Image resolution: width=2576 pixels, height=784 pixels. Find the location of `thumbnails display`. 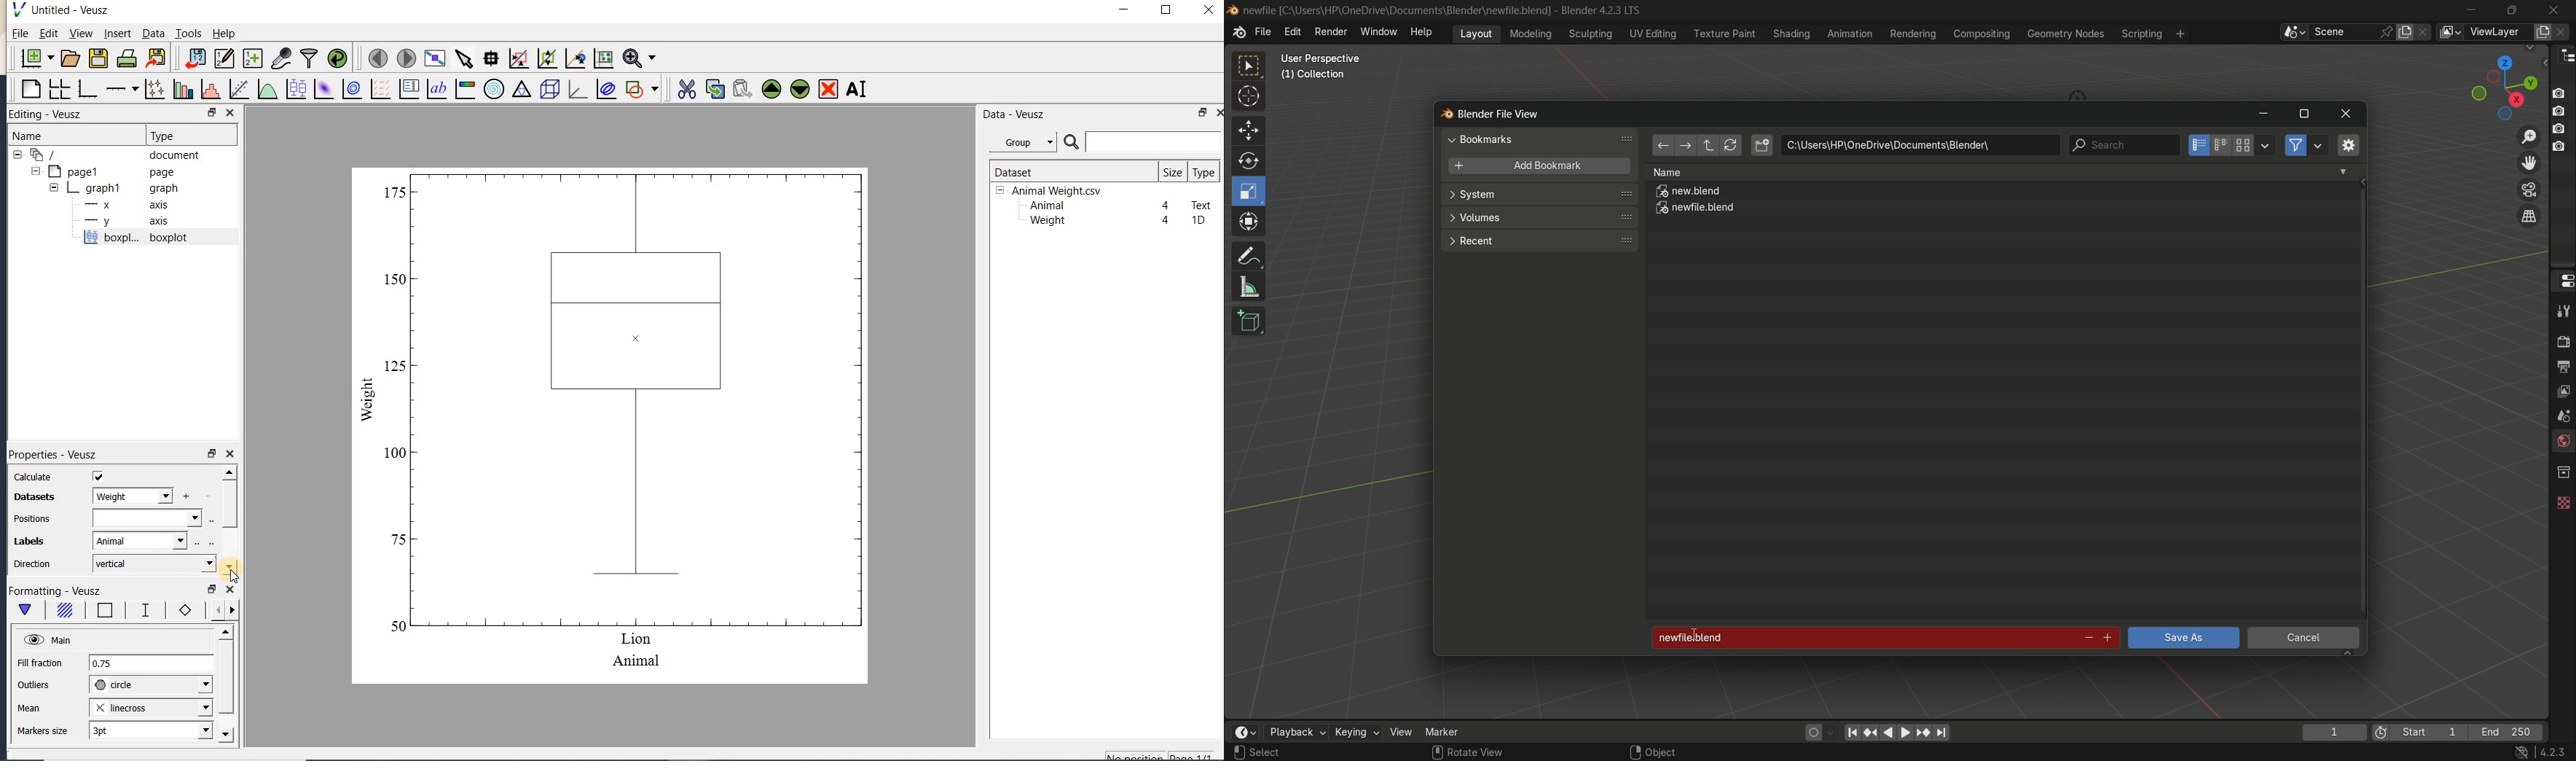

thumbnails display is located at coordinates (2244, 146).